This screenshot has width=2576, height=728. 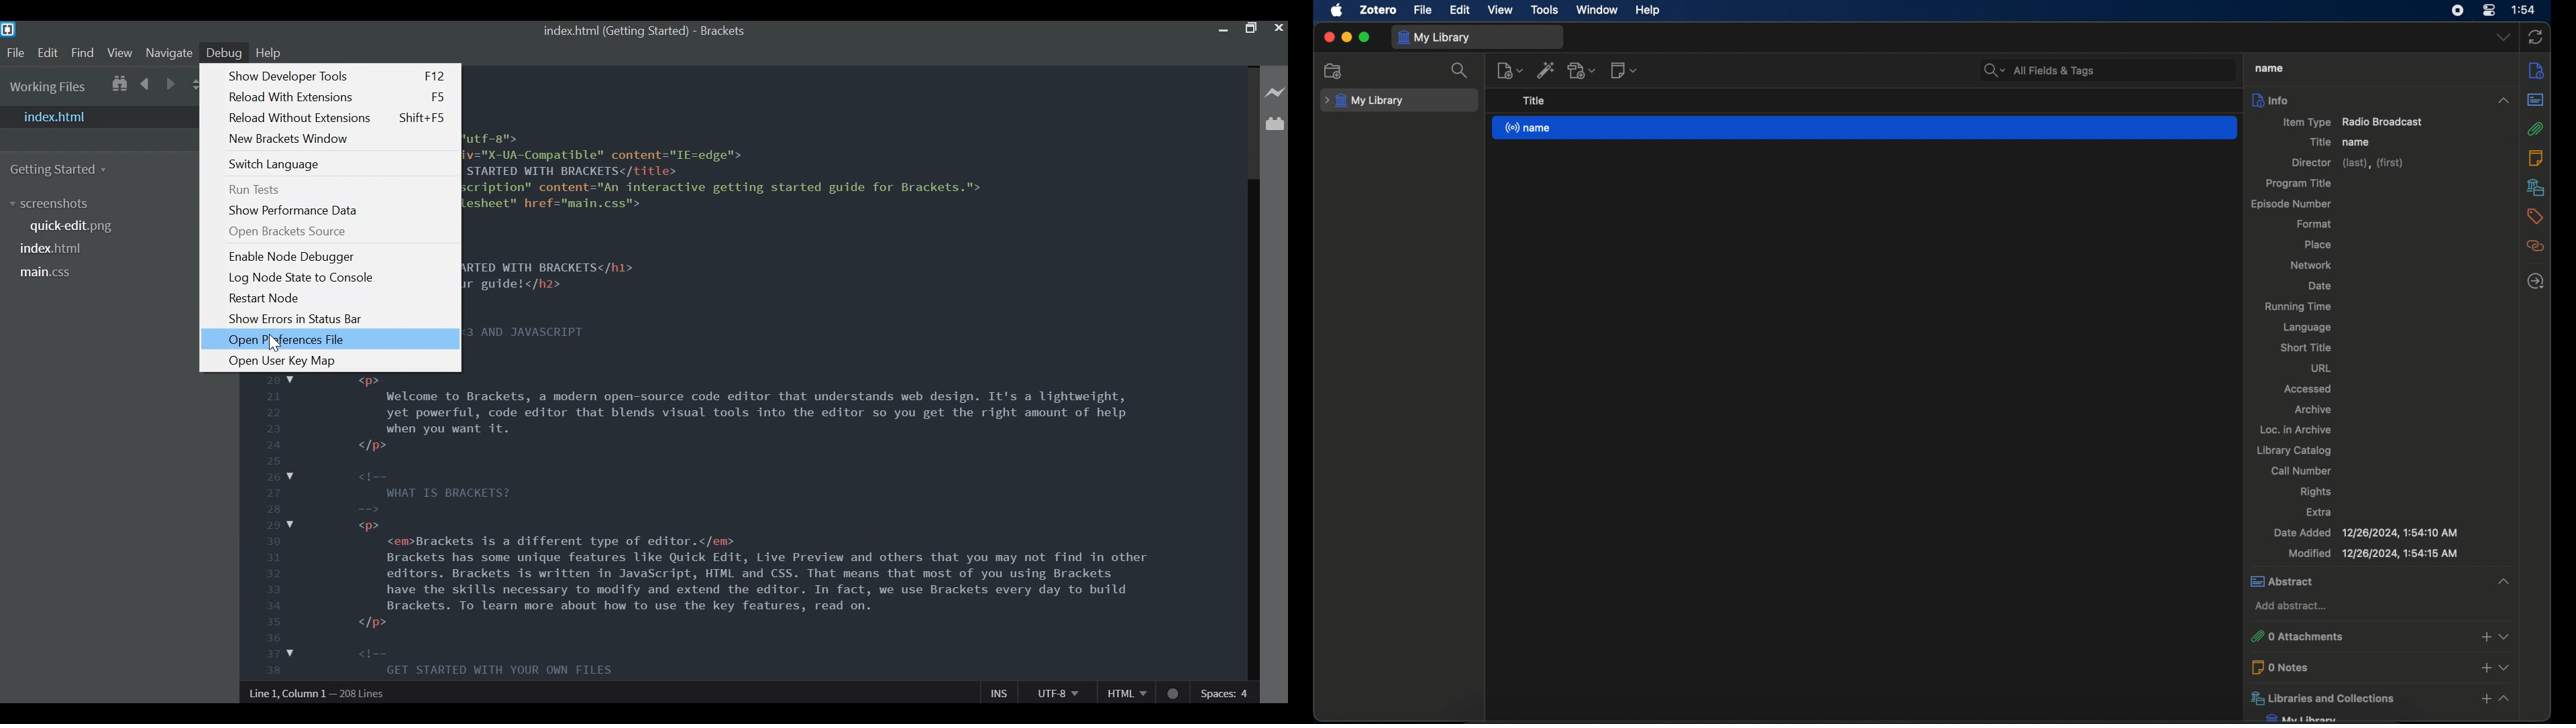 What do you see at coordinates (1598, 10) in the screenshot?
I see `window` at bounding box center [1598, 10].